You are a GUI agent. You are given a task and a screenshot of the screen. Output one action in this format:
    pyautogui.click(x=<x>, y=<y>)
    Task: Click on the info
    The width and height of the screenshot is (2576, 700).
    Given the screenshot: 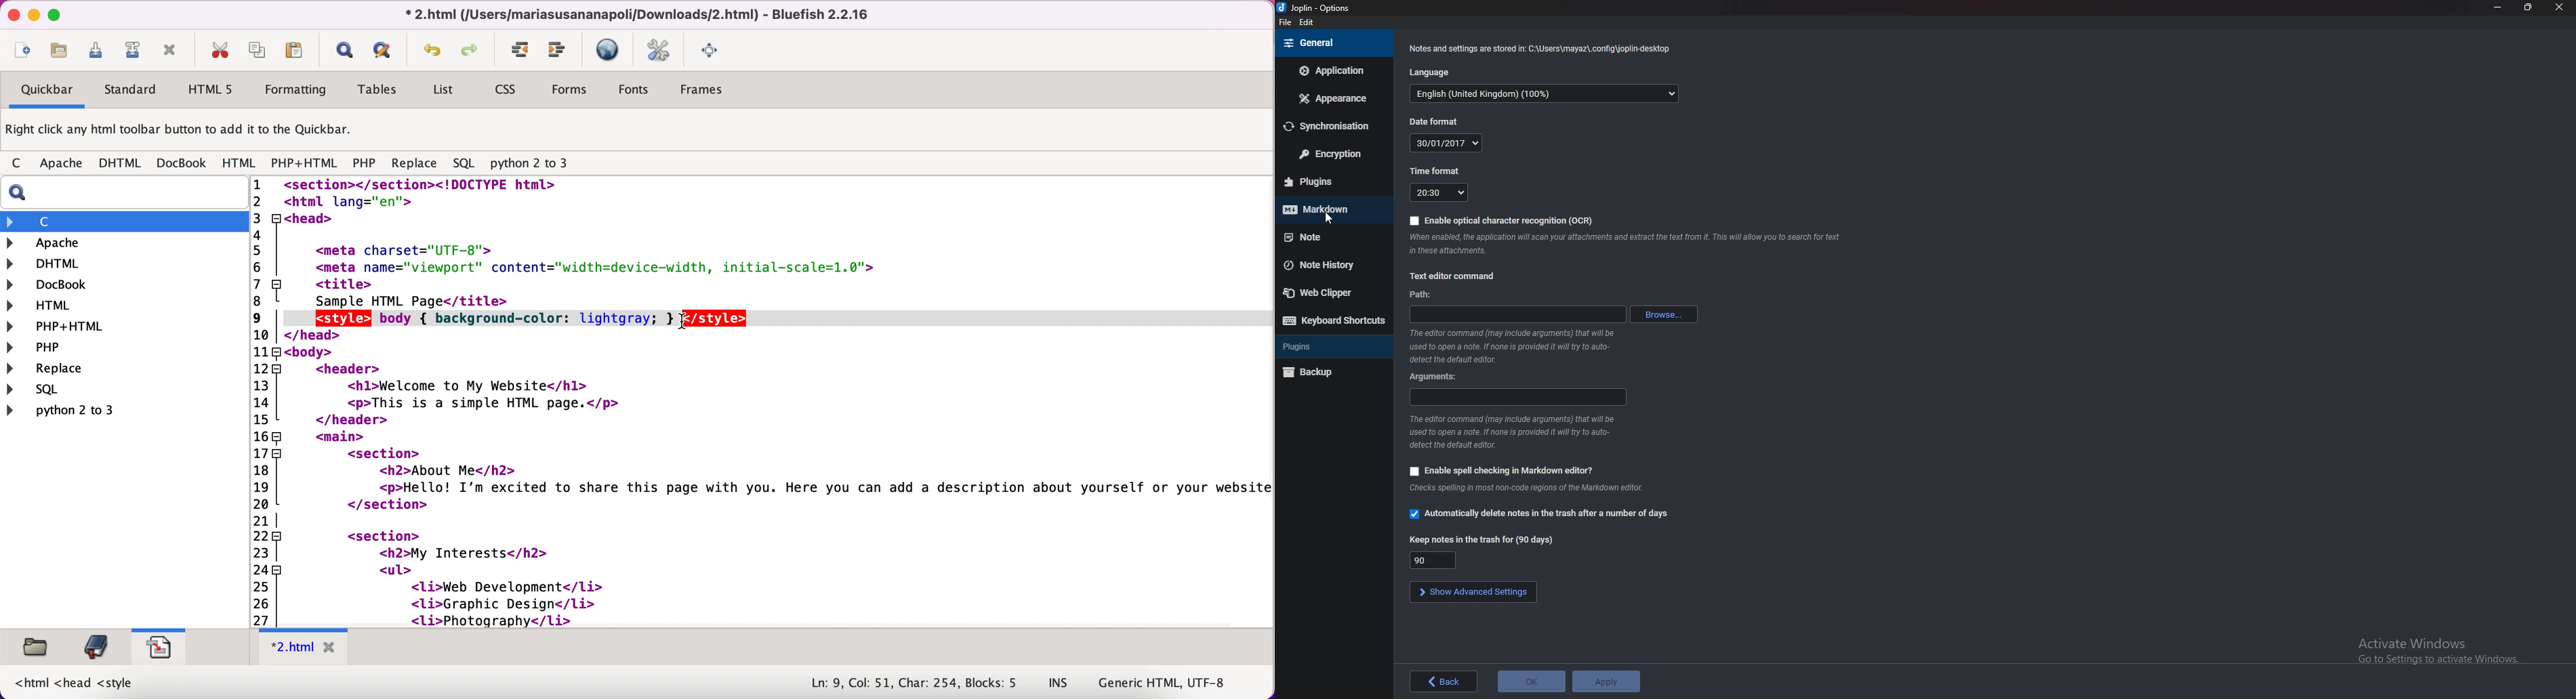 What is the action you would take?
    pyautogui.click(x=1630, y=245)
    